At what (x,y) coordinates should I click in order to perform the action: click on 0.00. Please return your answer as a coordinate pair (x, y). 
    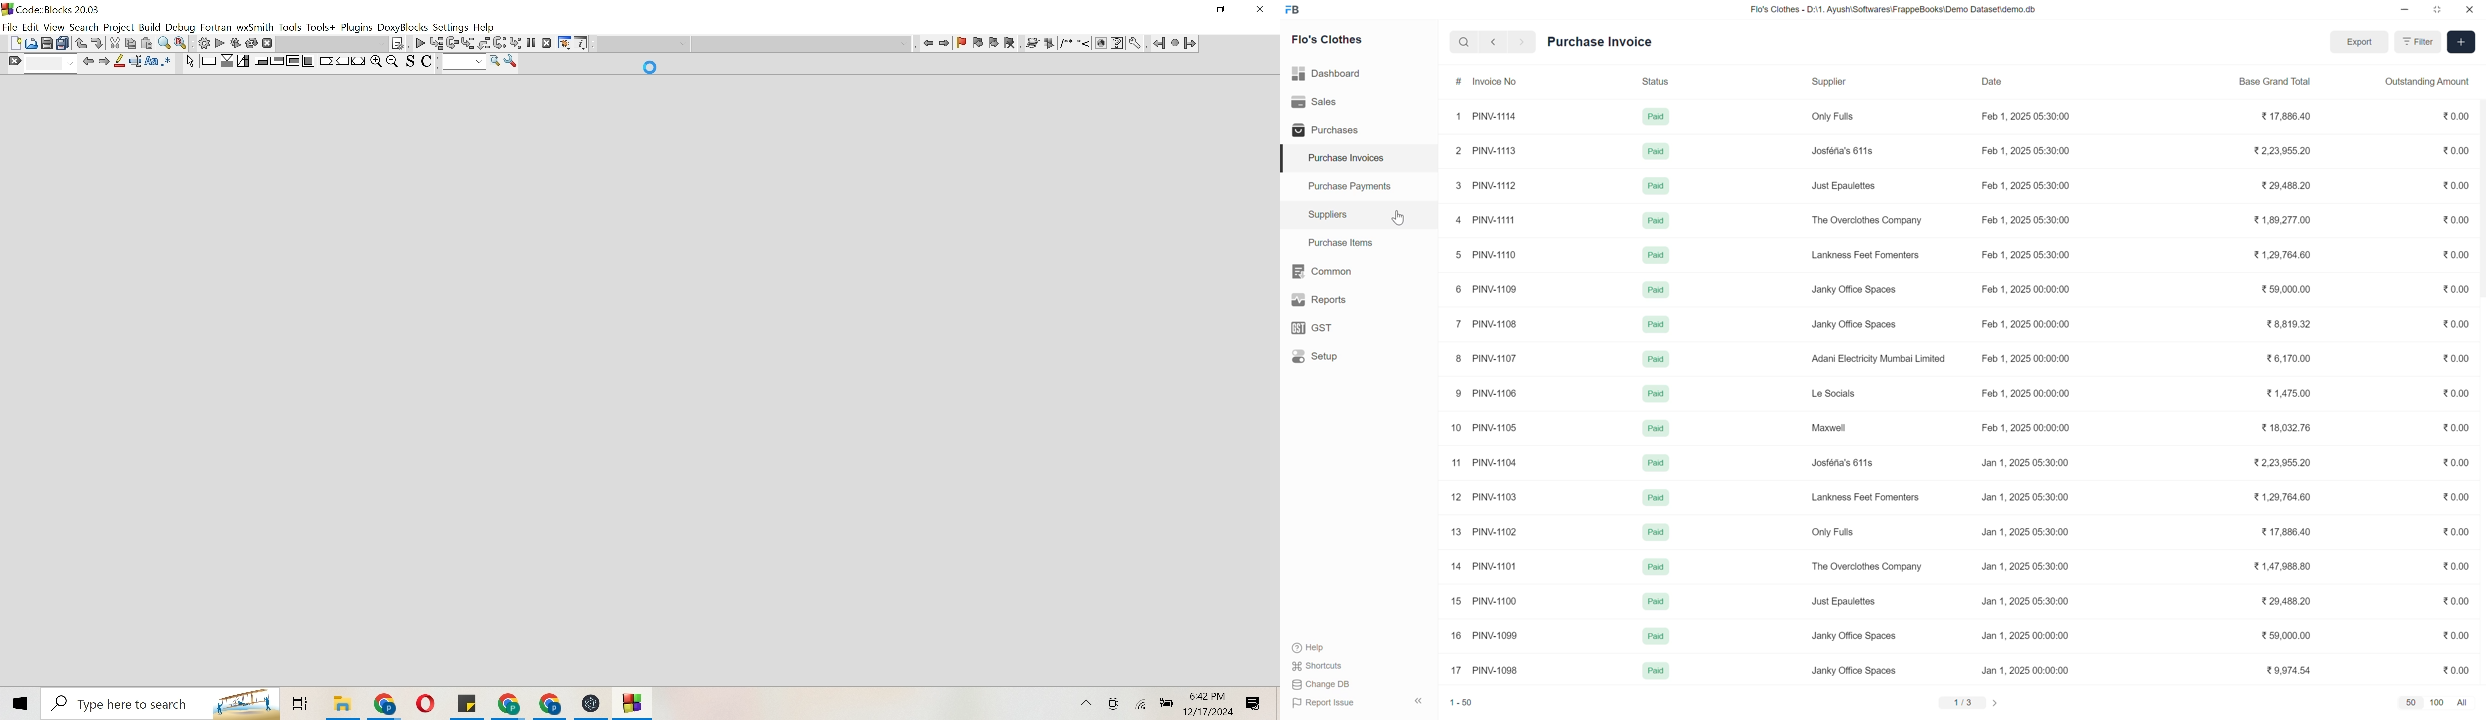
    Looking at the image, I should click on (2457, 186).